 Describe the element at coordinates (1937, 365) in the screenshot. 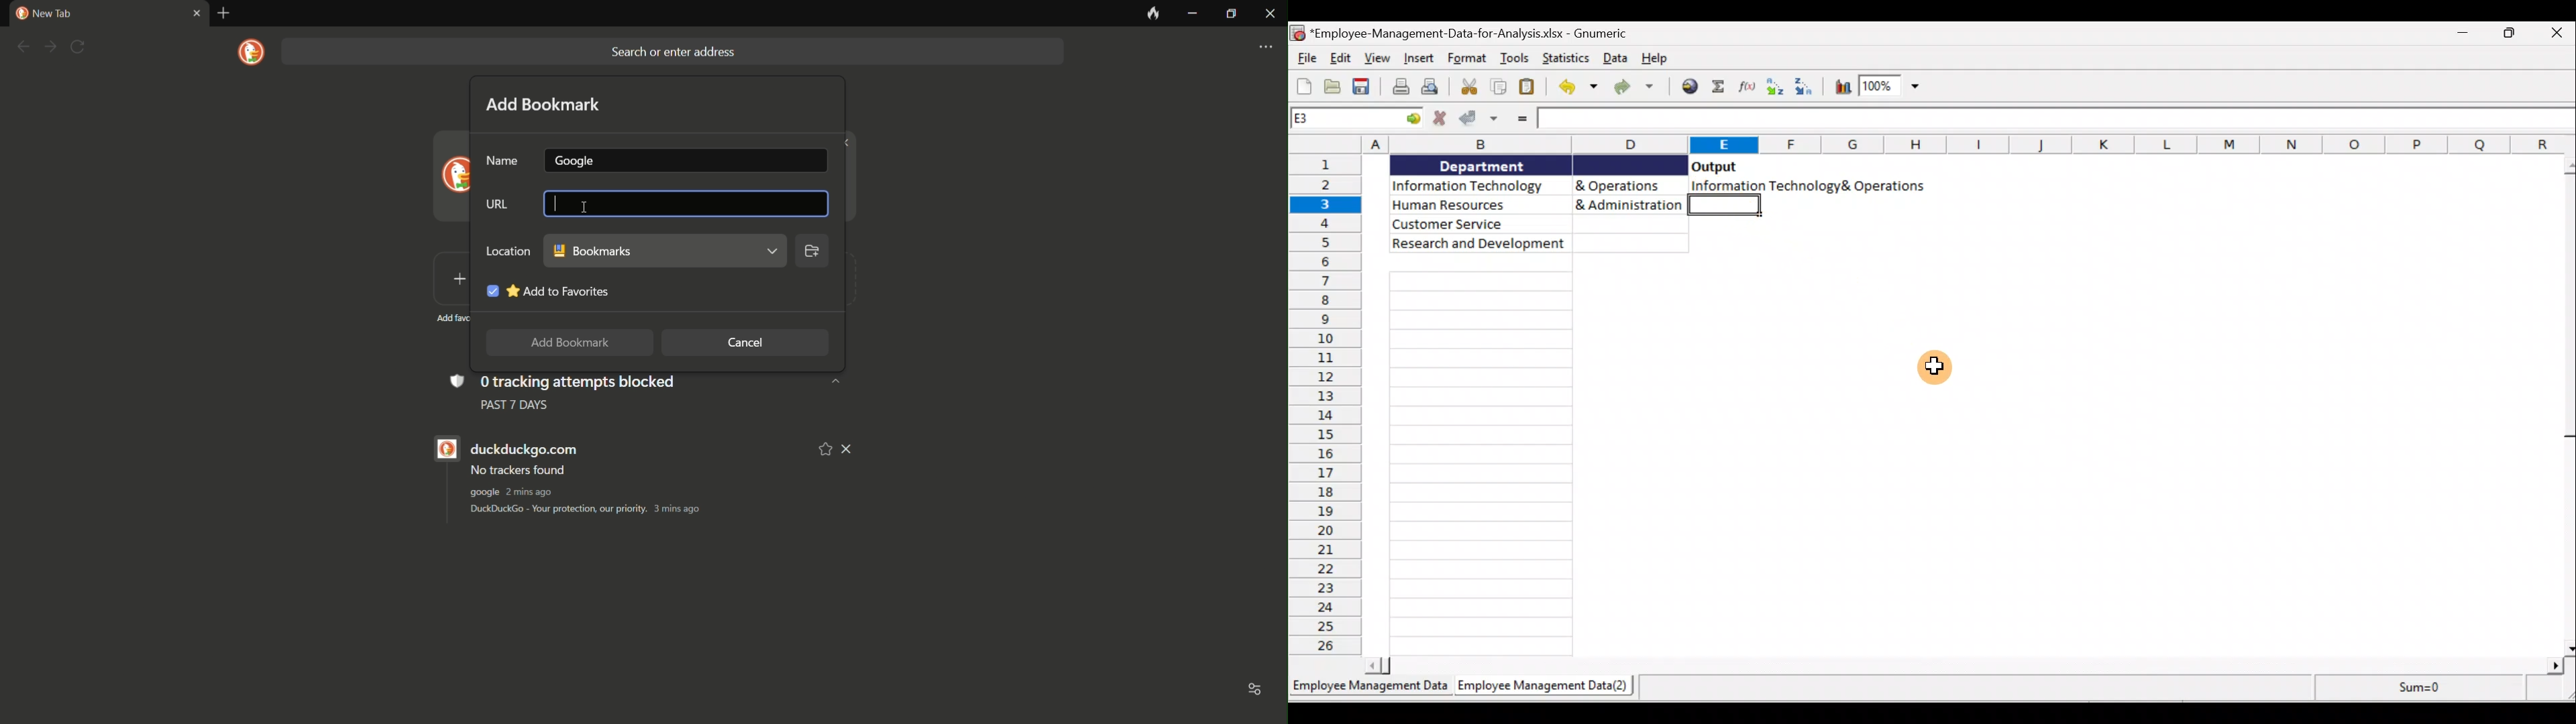

I see `cursor` at that location.